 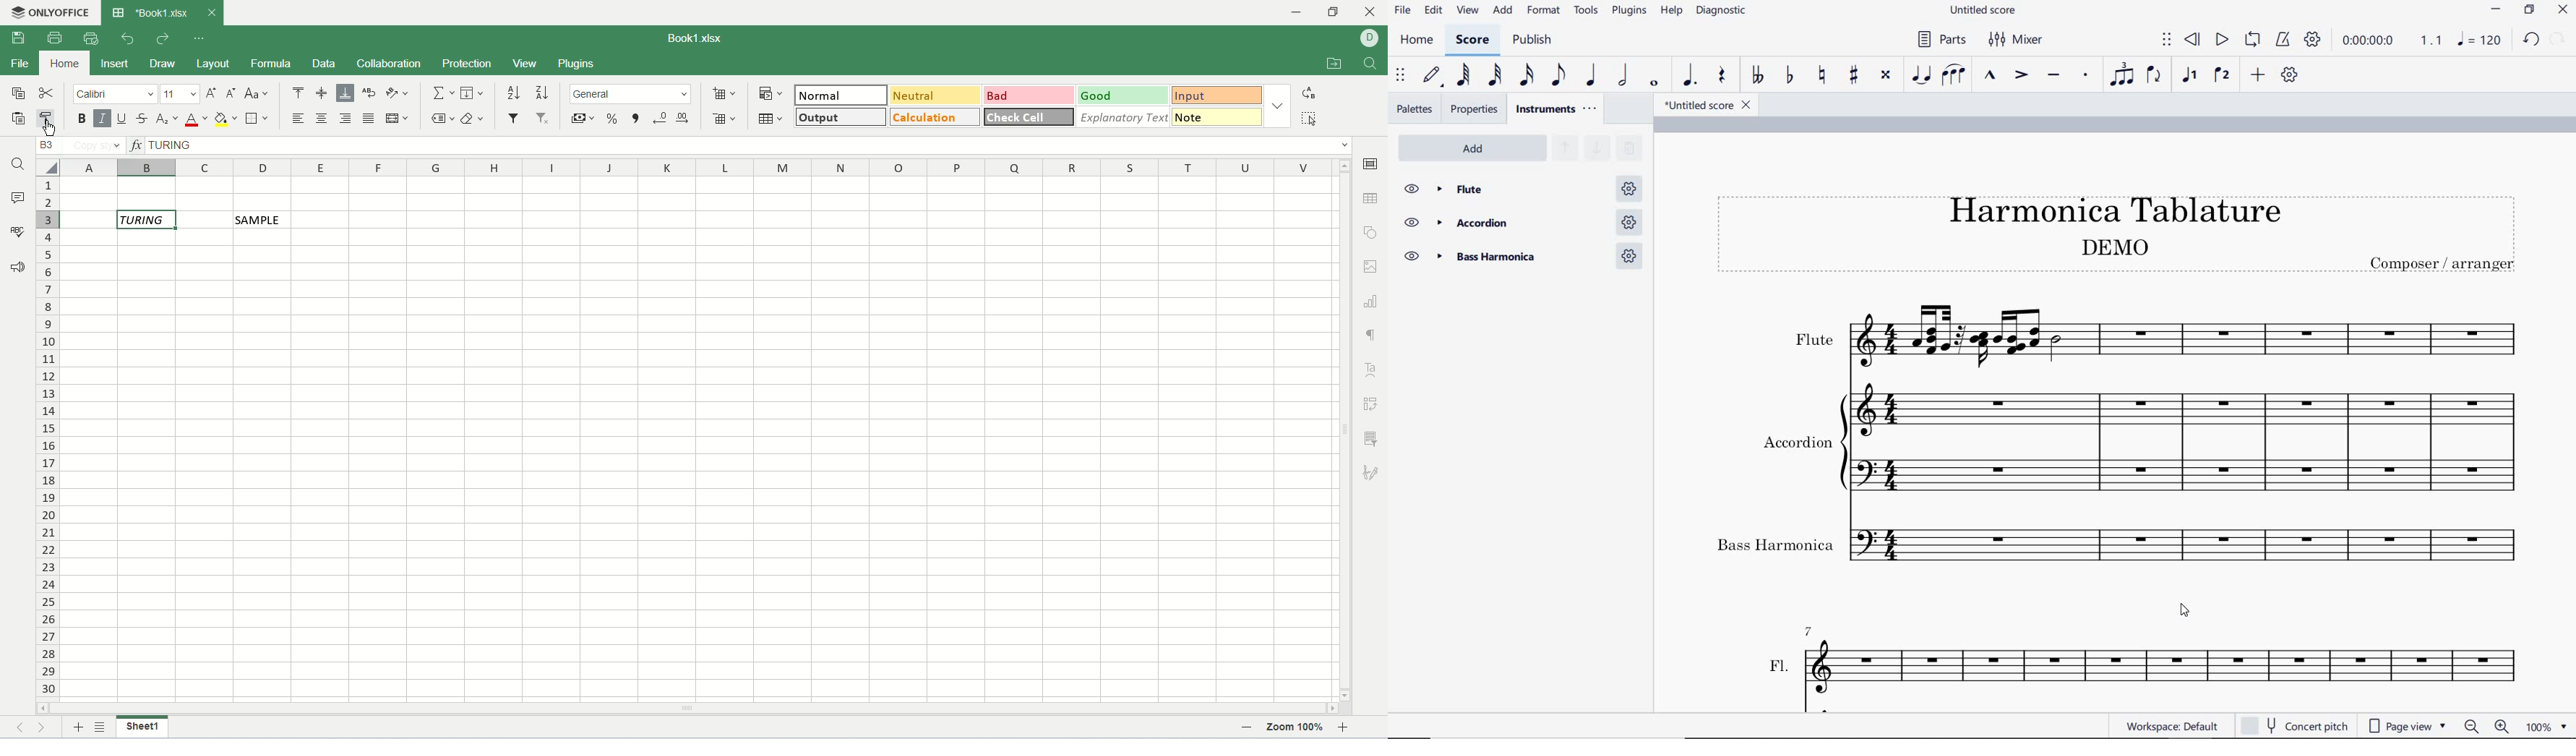 What do you see at coordinates (1923, 75) in the screenshot?
I see `tie` at bounding box center [1923, 75].